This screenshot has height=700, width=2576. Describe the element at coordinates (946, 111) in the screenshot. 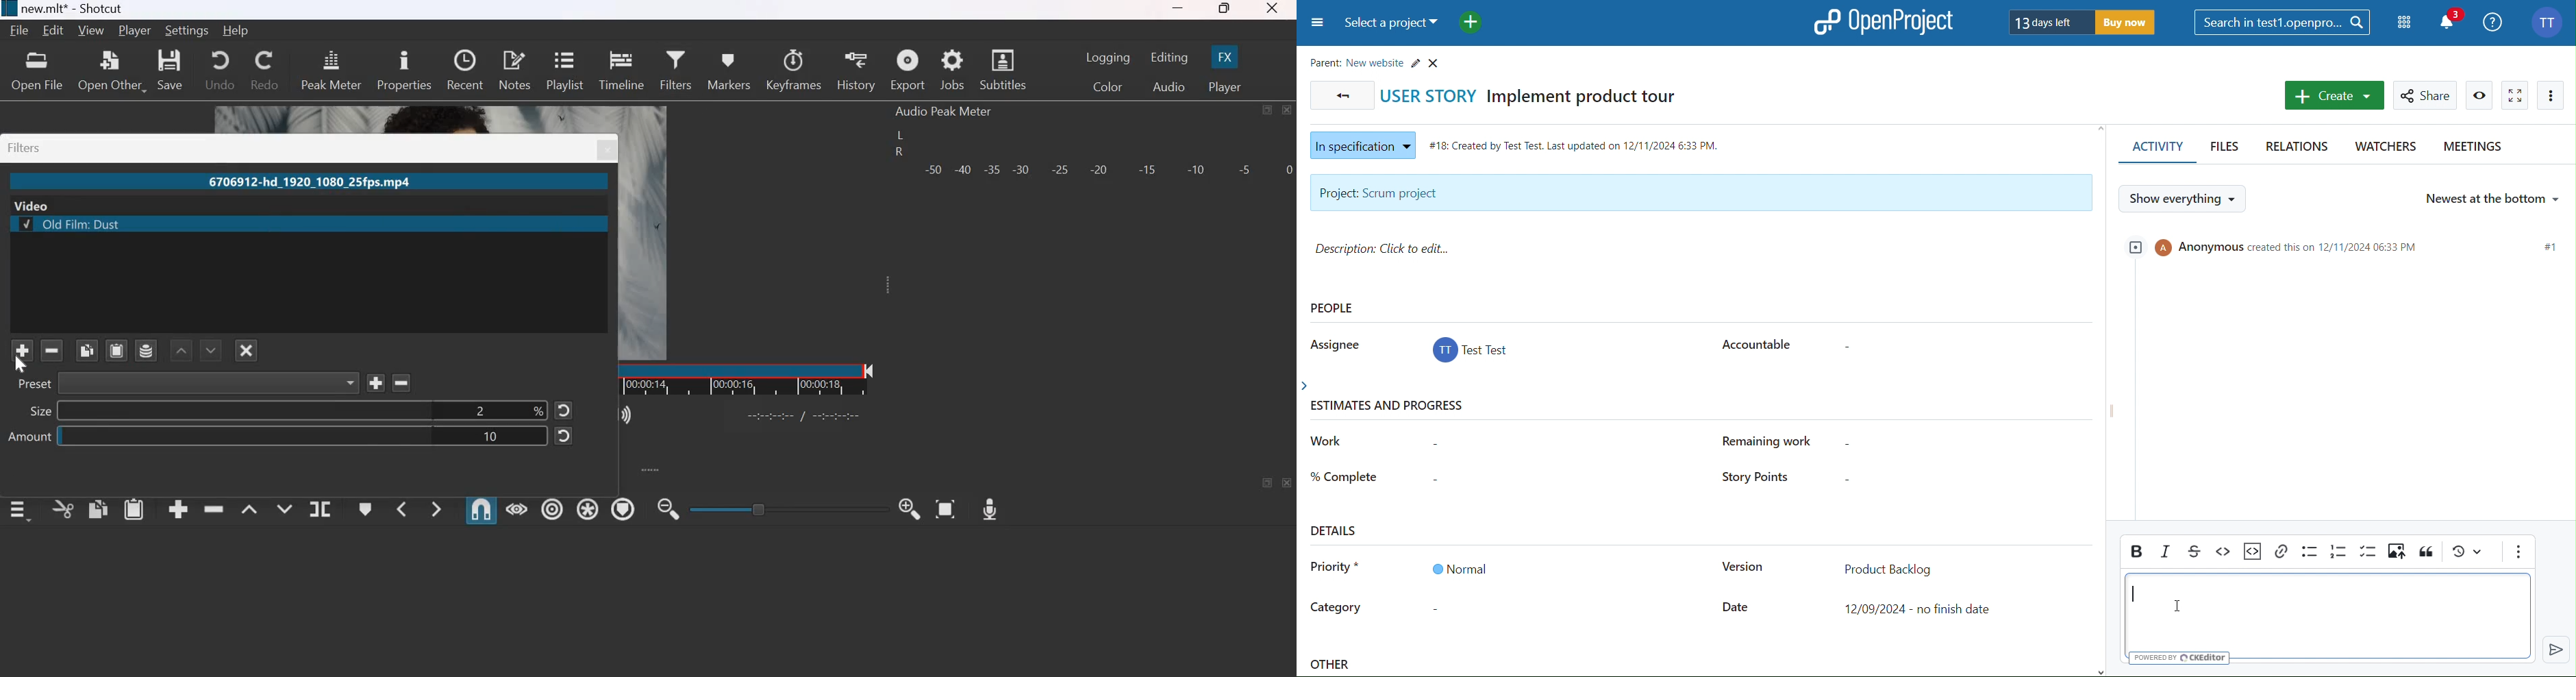

I see `Audio Peak Meter` at that location.